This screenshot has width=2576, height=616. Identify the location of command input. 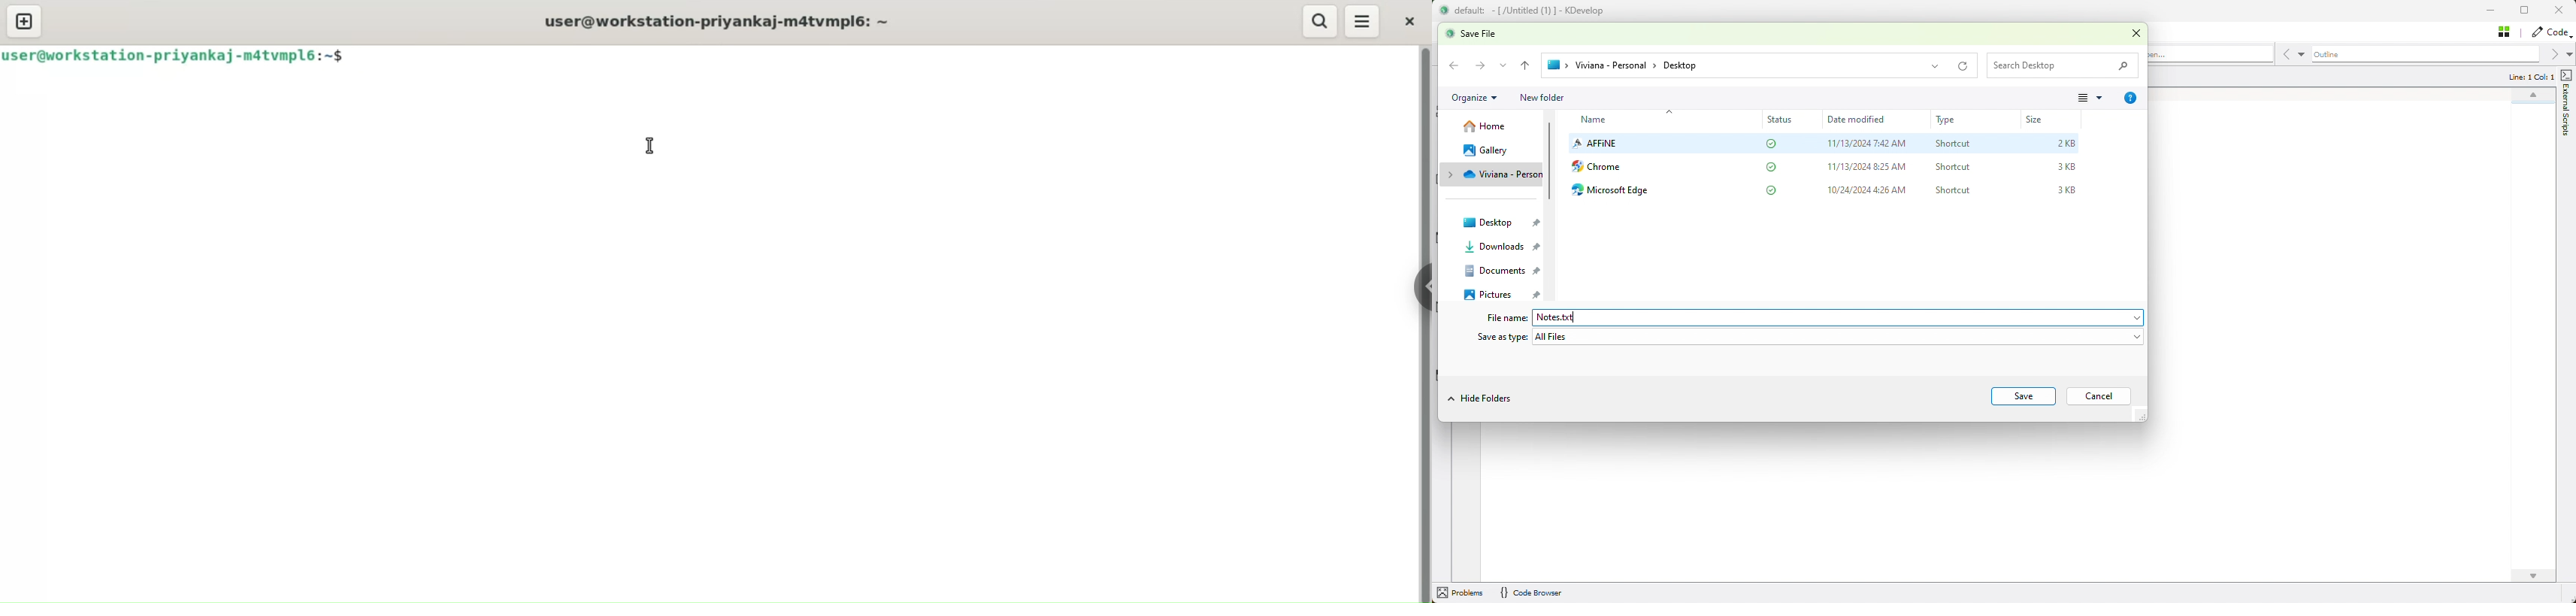
(868, 55).